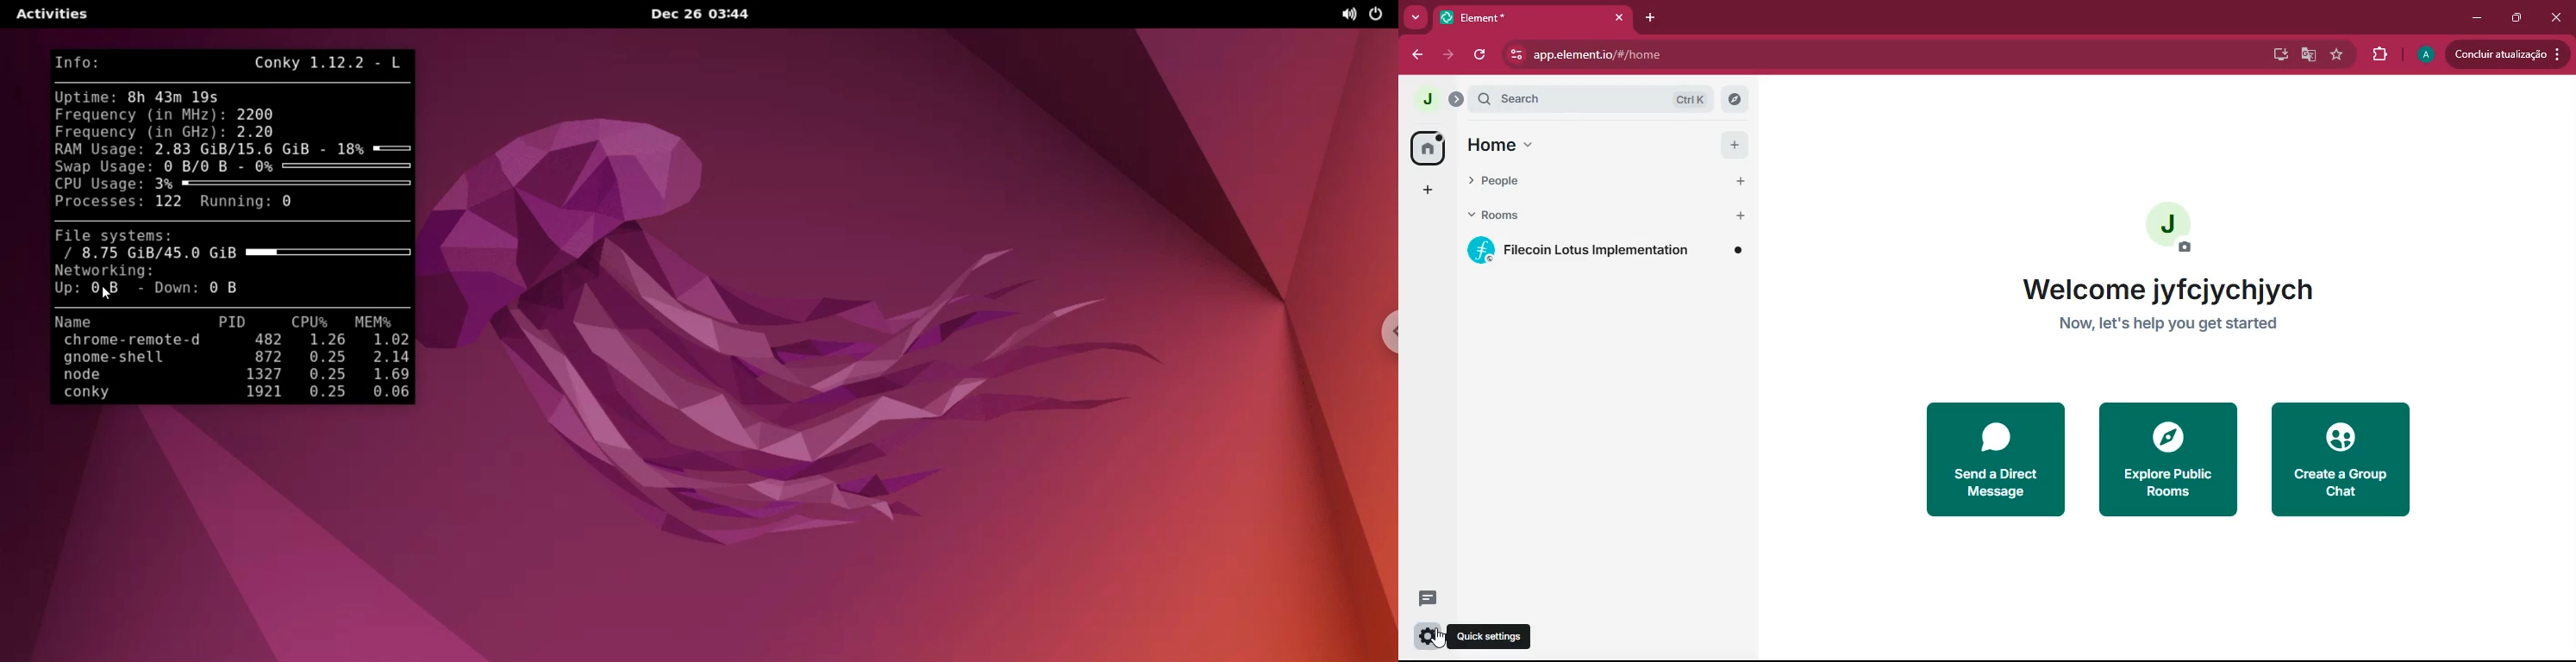 This screenshot has height=672, width=2576. I want to click on Welcome jyfcjychjych, so click(2167, 290).